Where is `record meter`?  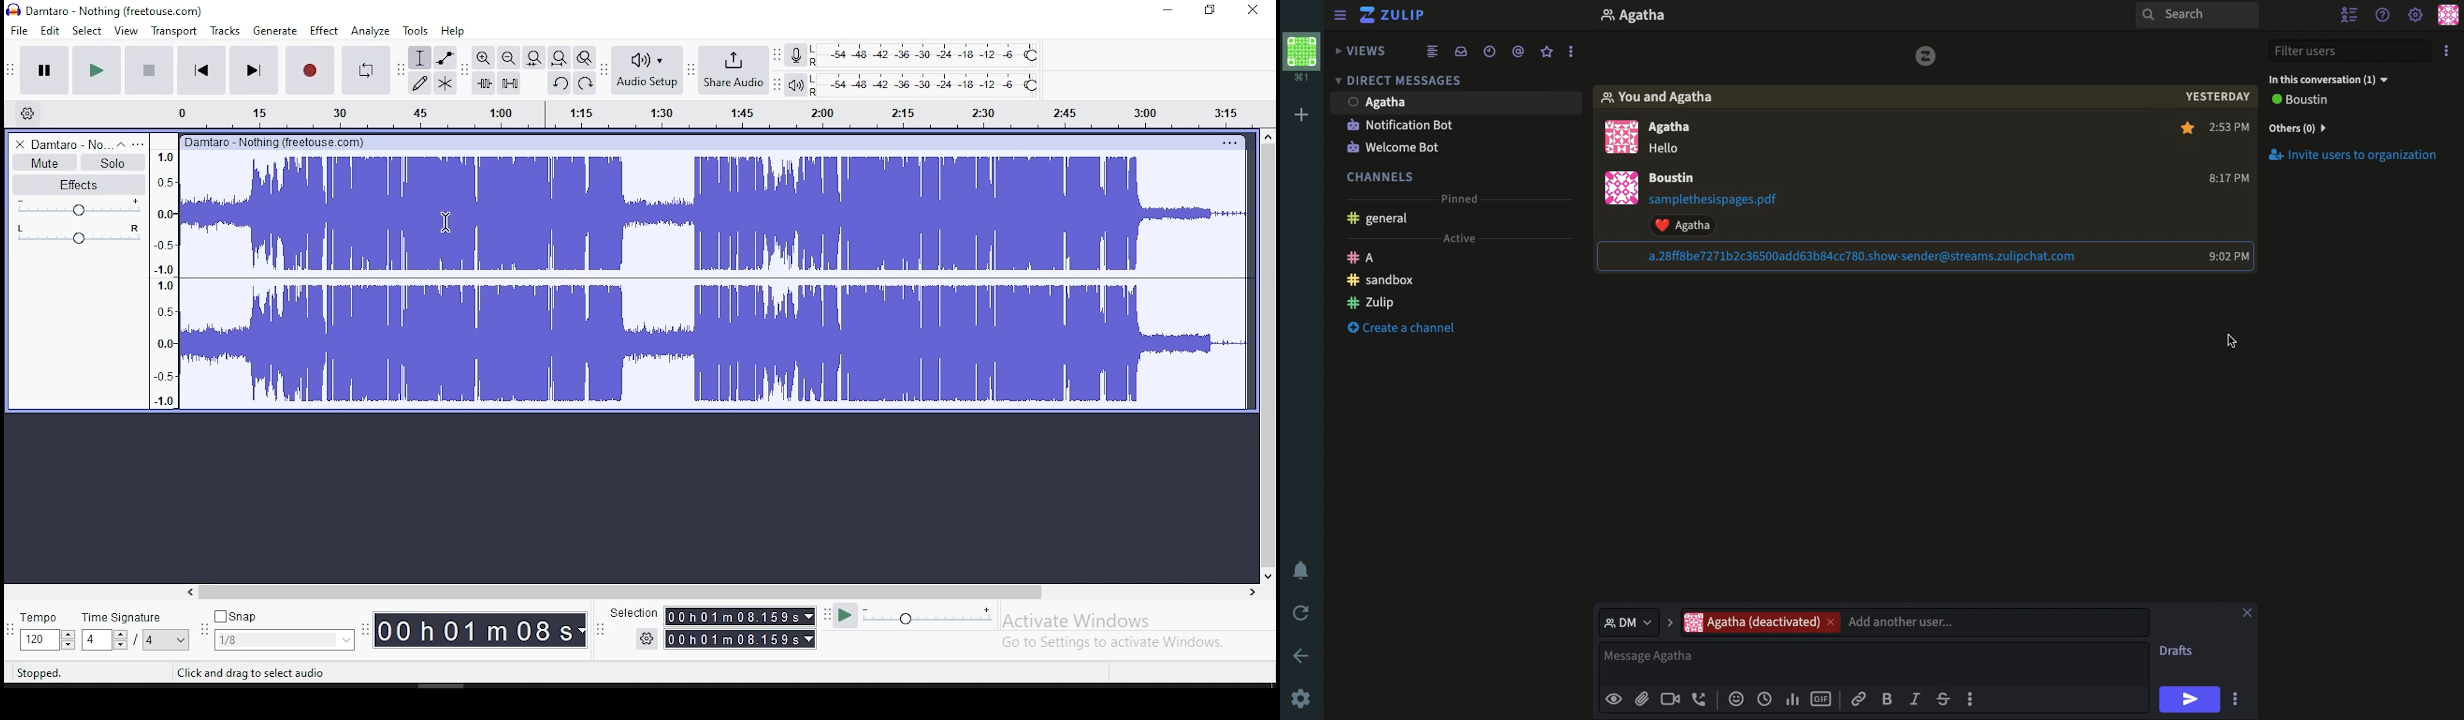 record meter is located at coordinates (796, 57).